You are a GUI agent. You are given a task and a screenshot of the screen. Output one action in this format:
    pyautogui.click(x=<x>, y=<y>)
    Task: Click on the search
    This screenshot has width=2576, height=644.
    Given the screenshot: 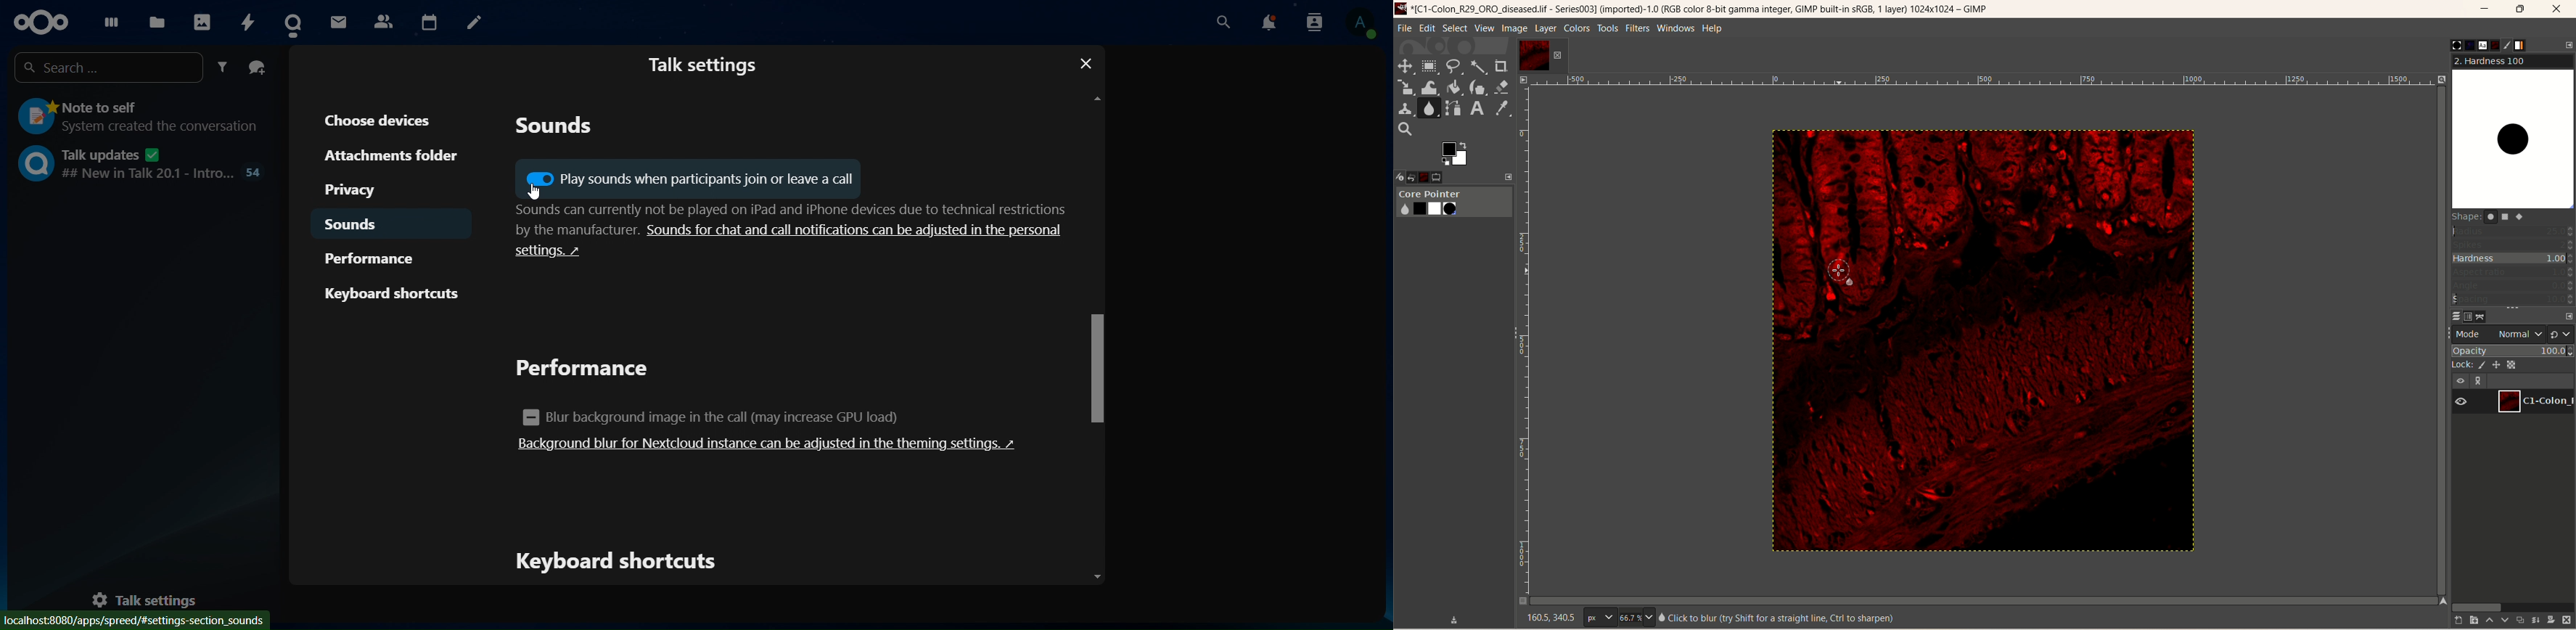 What is the action you would take?
    pyautogui.click(x=104, y=68)
    